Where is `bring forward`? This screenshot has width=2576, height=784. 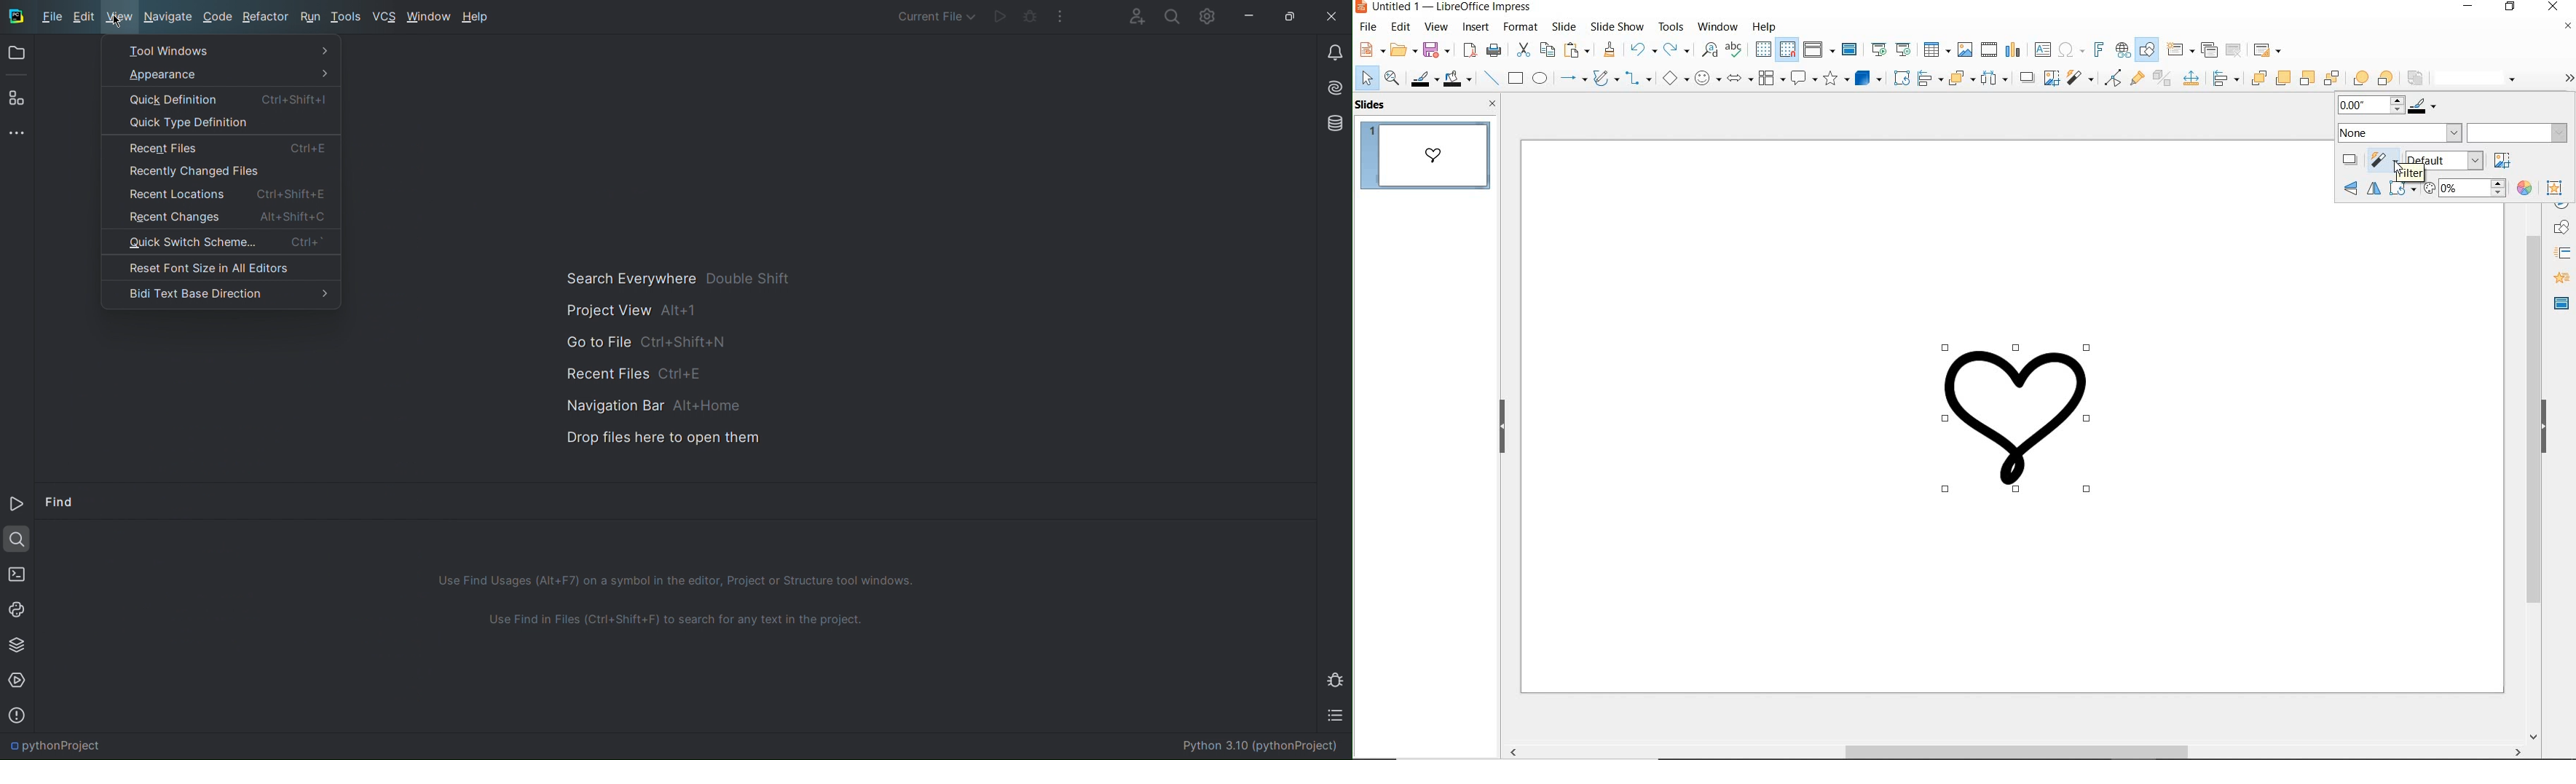
bring forward is located at coordinates (2280, 77).